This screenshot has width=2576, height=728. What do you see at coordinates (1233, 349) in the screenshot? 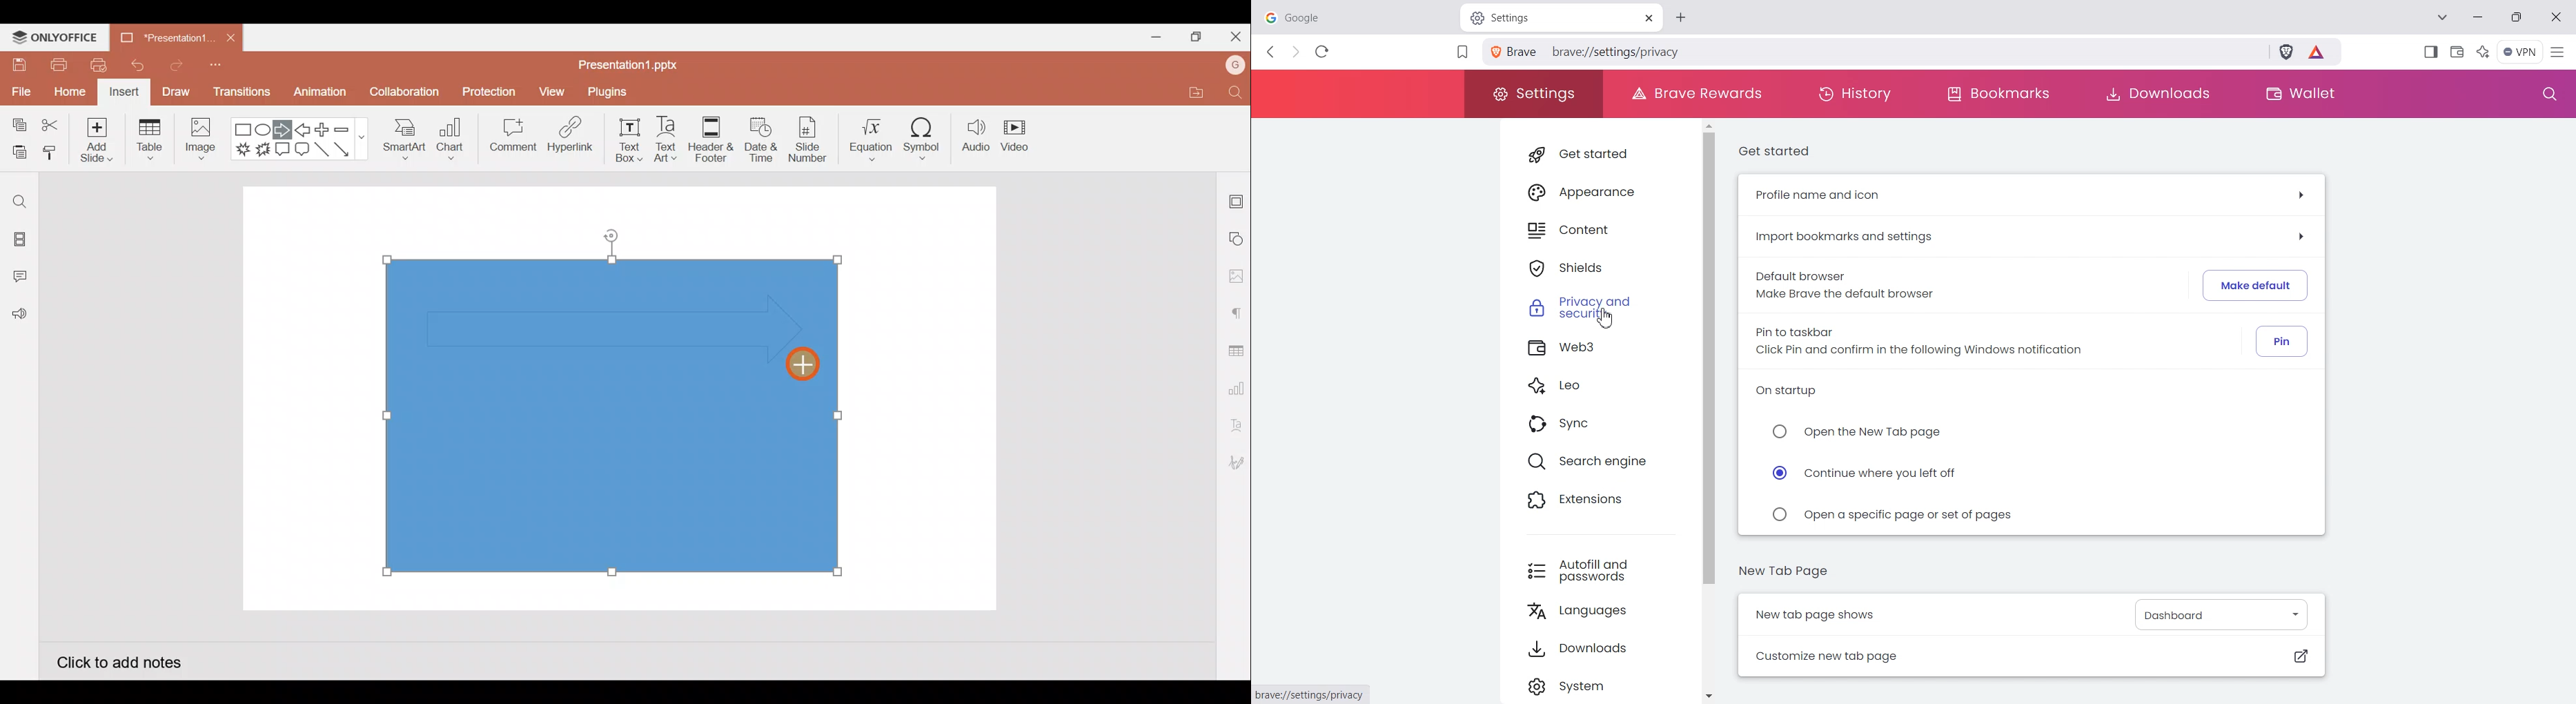
I see `Table settings` at bounding box center [1233, 349].